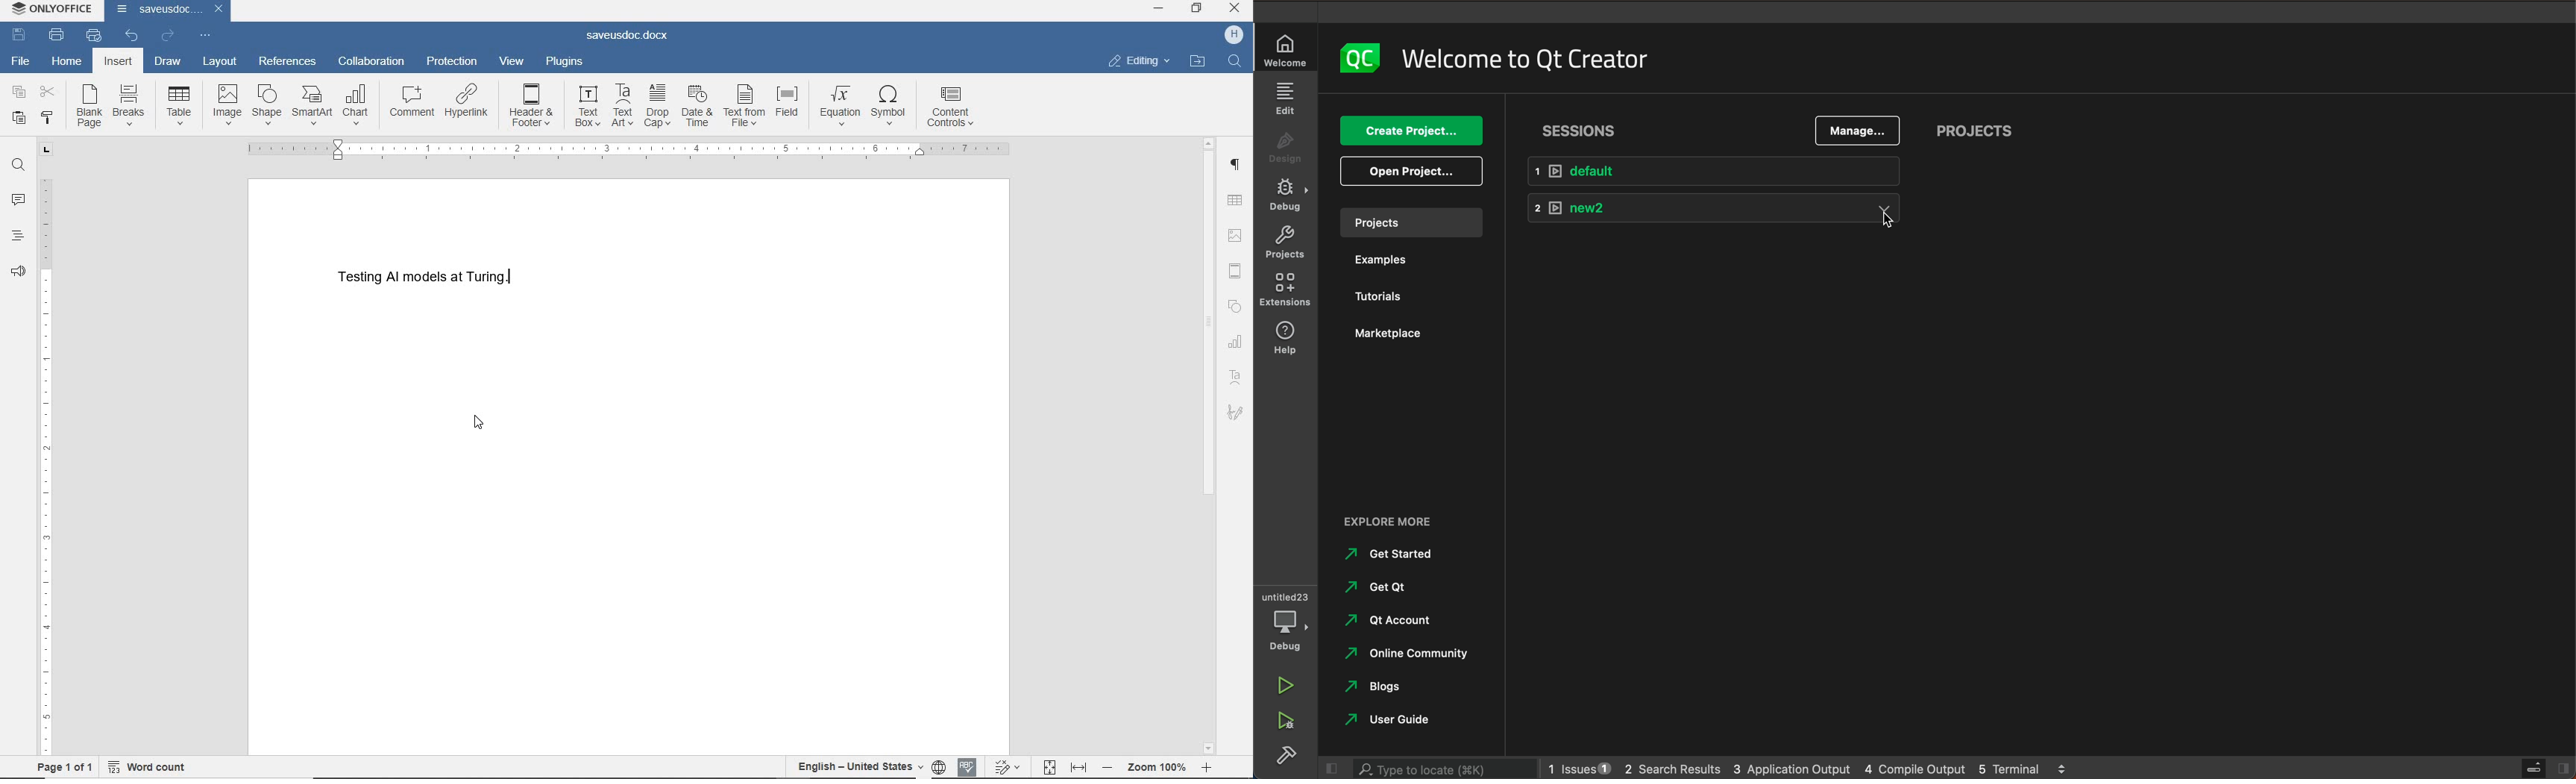 The height and width of the screenshot is (784, 2576). What do you see at coordinates (588, 108) in the screenshot?
I see `text box` at bounding box center [588, 108].